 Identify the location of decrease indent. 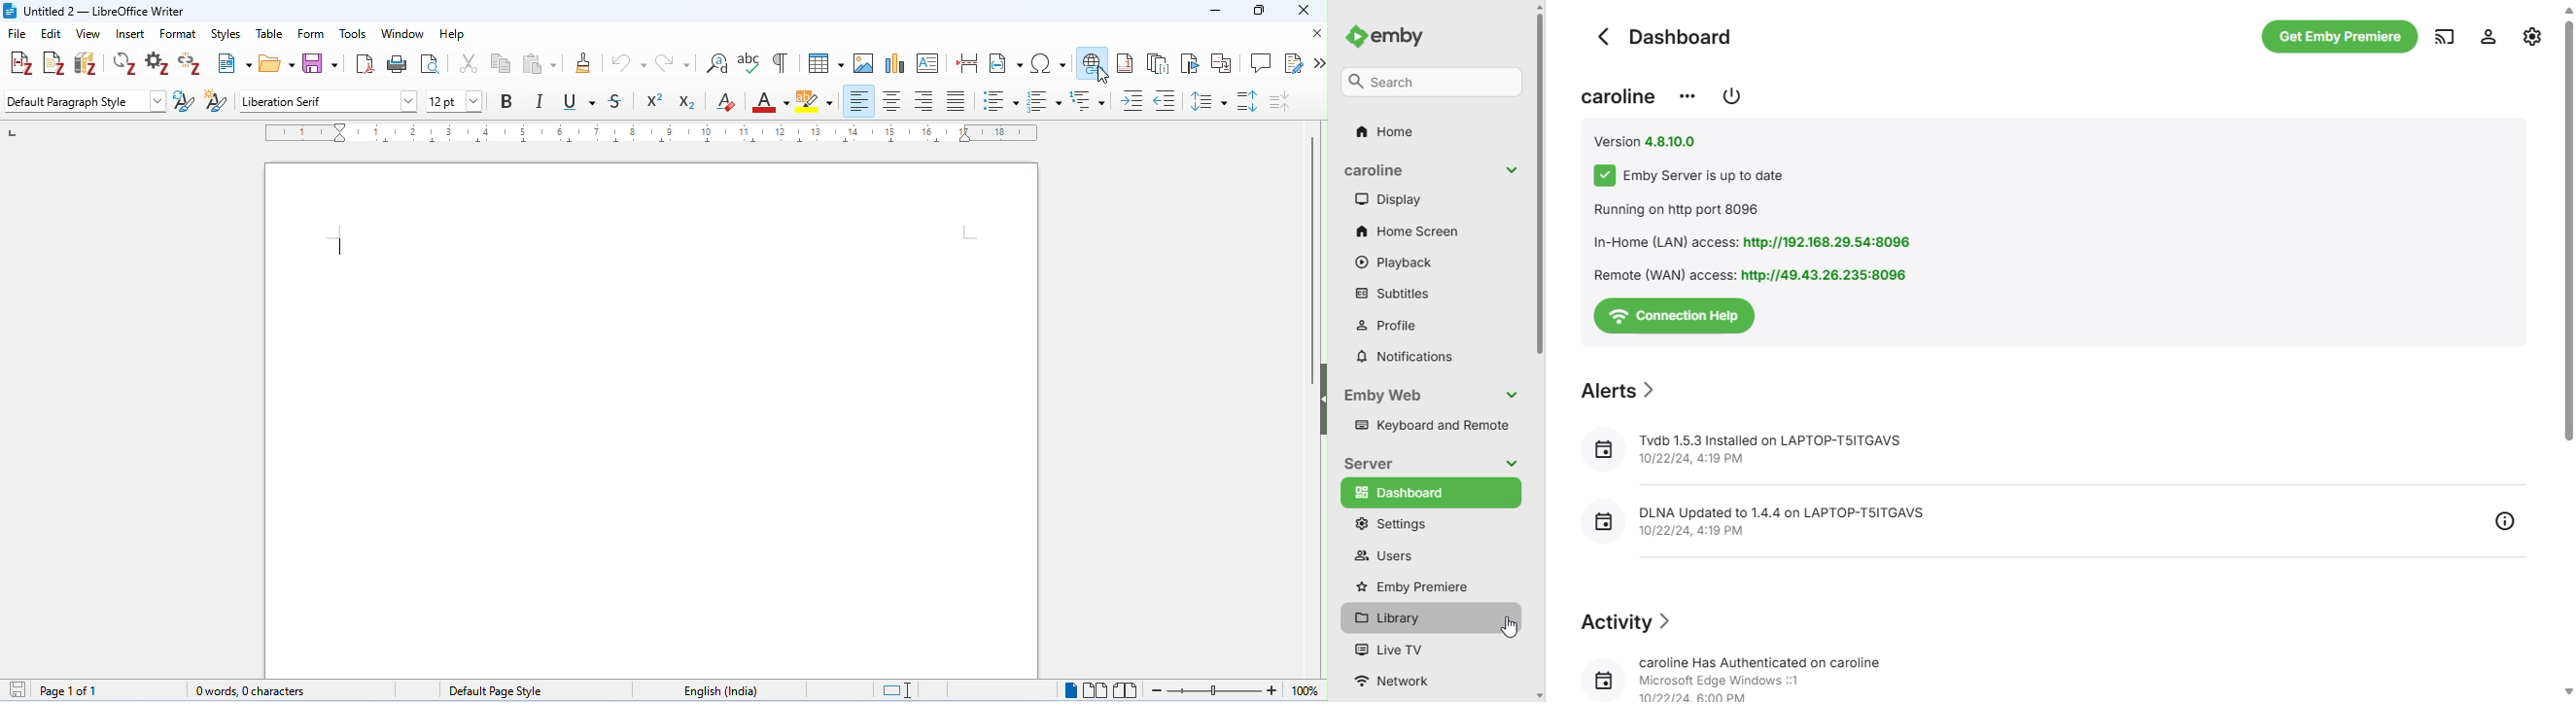
(1166, 99).